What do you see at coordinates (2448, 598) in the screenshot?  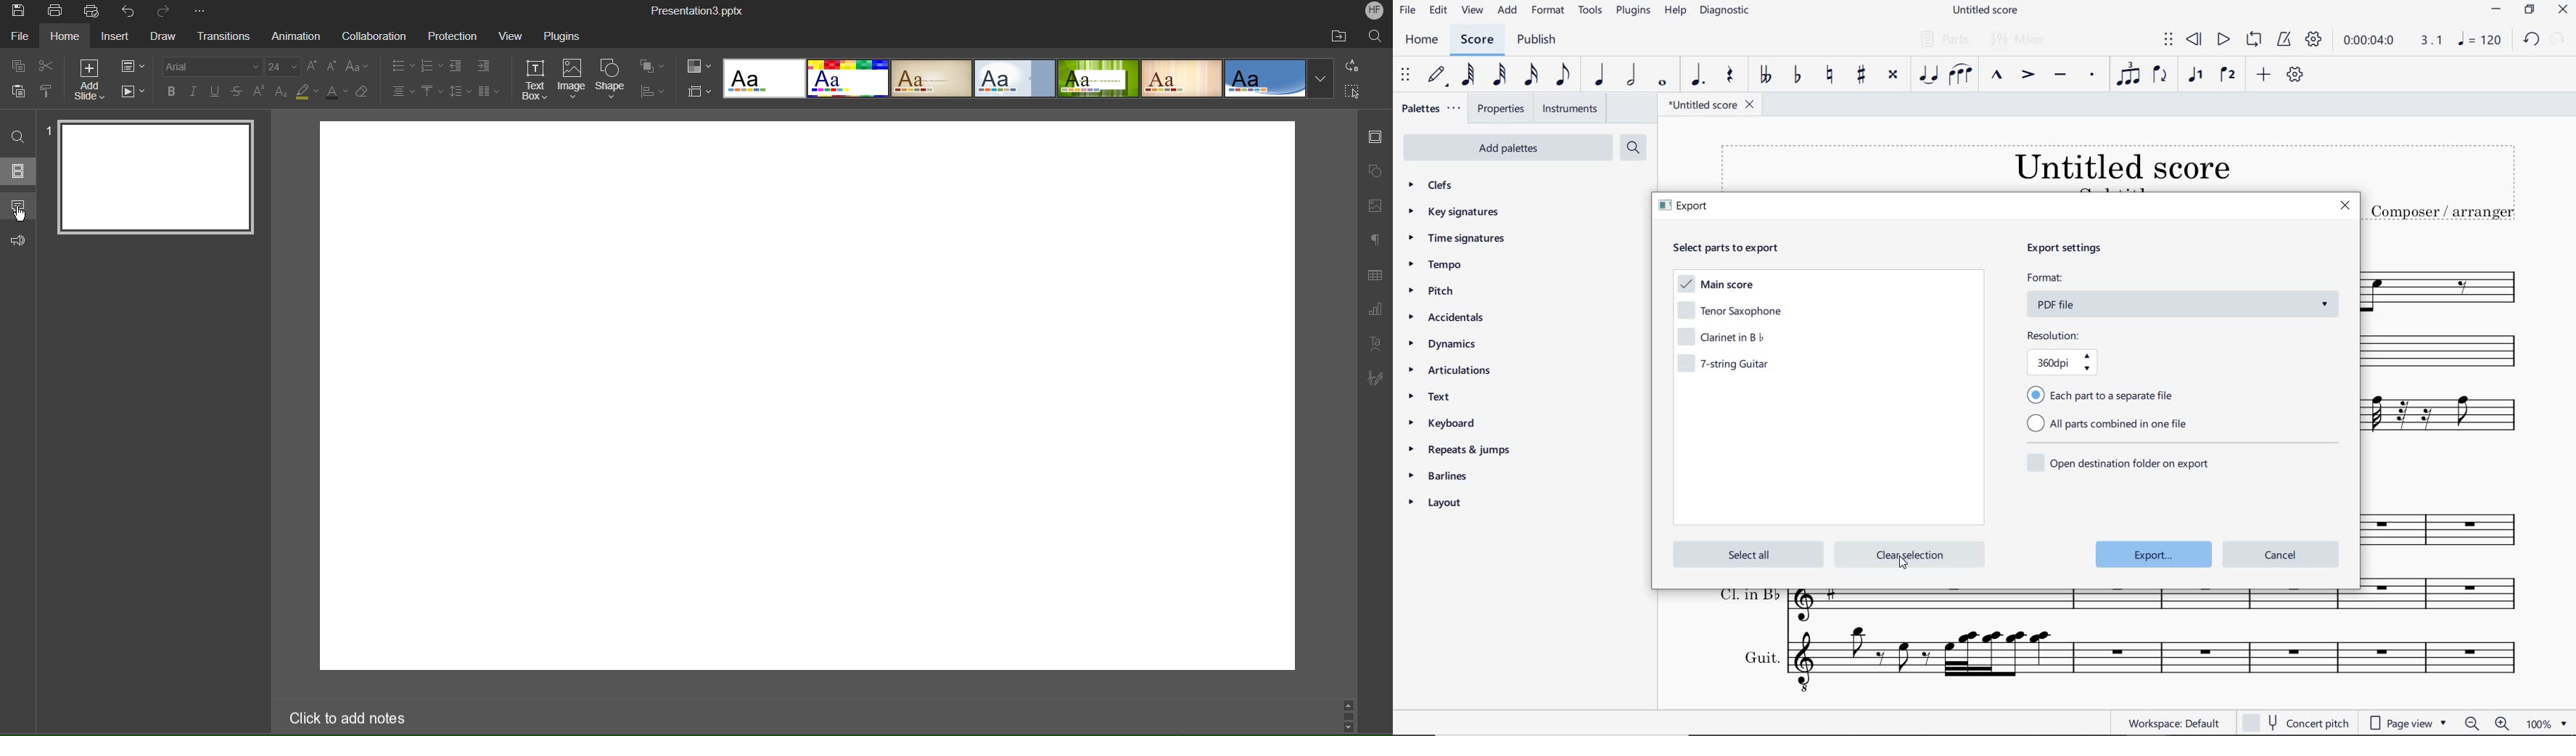 I see `Cl. in B` at bounding box center [2448, 598].